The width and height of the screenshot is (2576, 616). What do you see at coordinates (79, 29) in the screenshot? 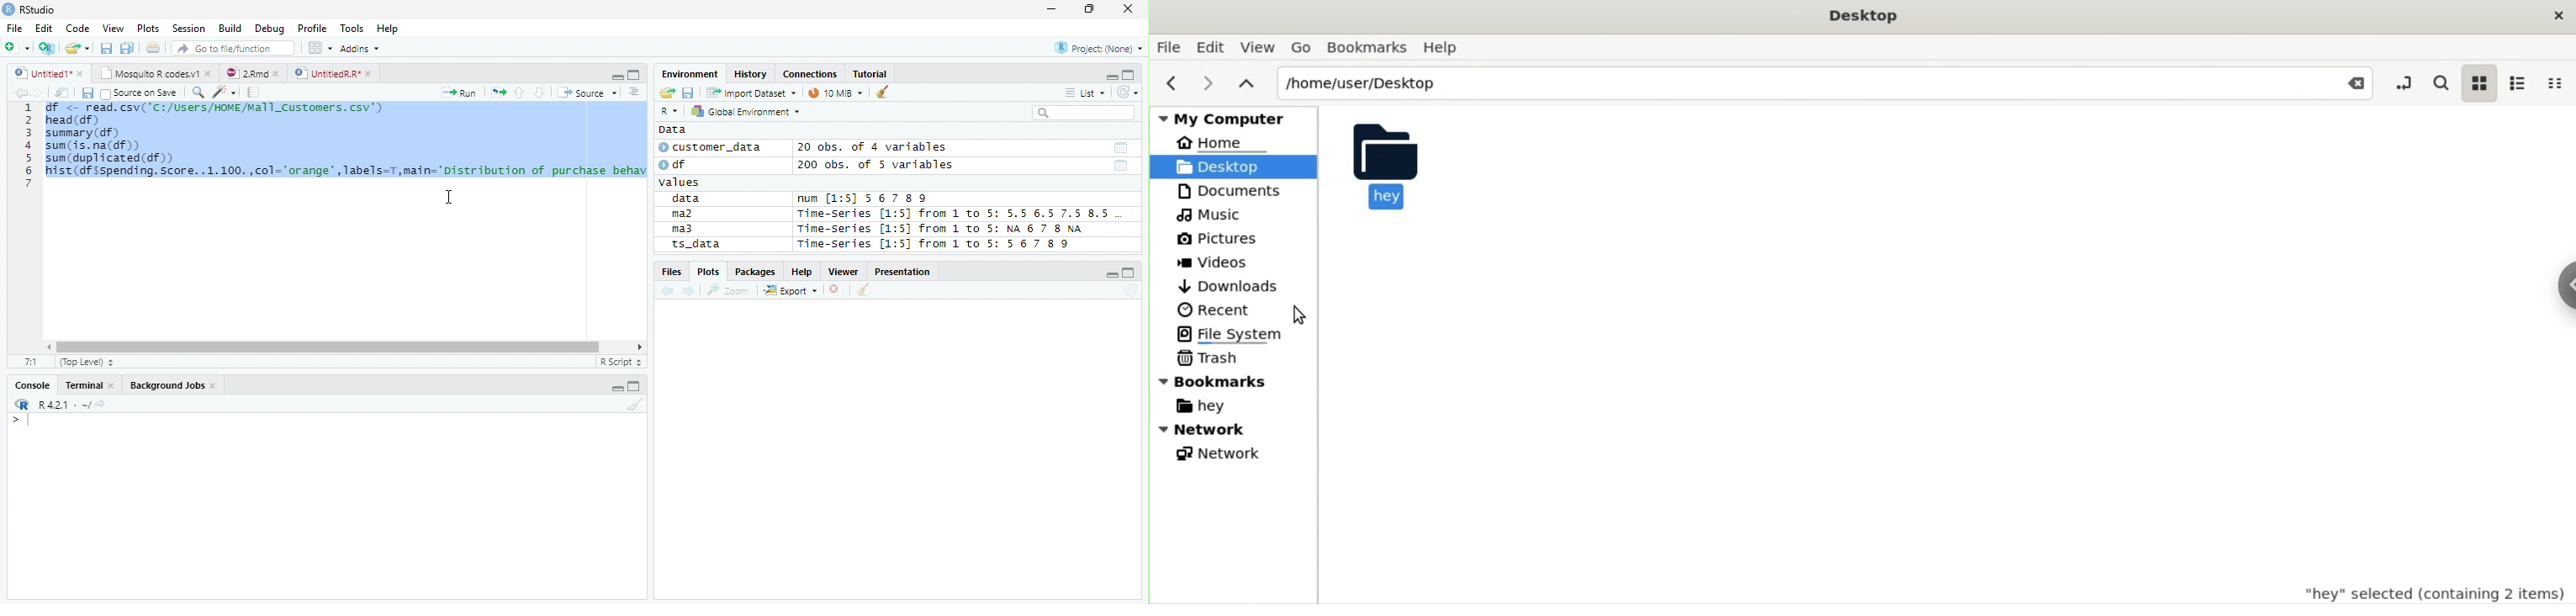
I see `Code` at bounding box center [79, 29].